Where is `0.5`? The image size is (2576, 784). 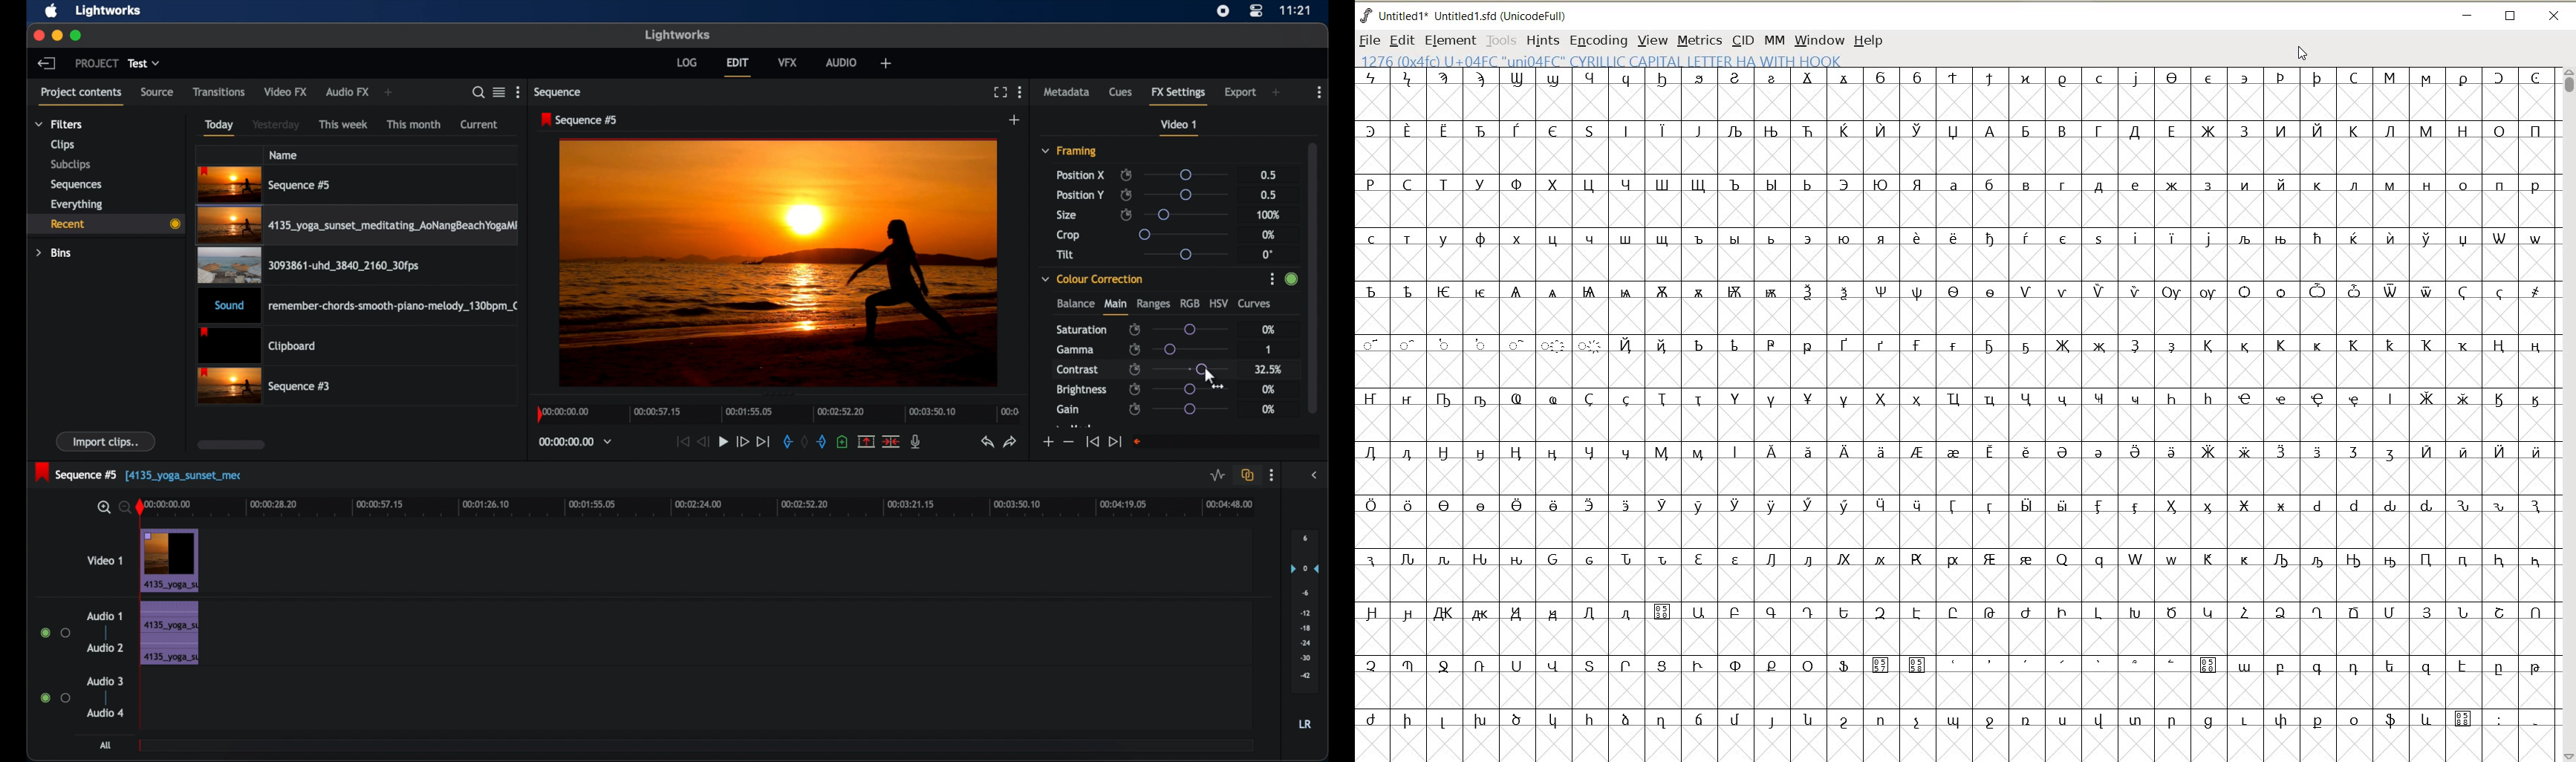 0.5 is located at coordinates (1269, 174).